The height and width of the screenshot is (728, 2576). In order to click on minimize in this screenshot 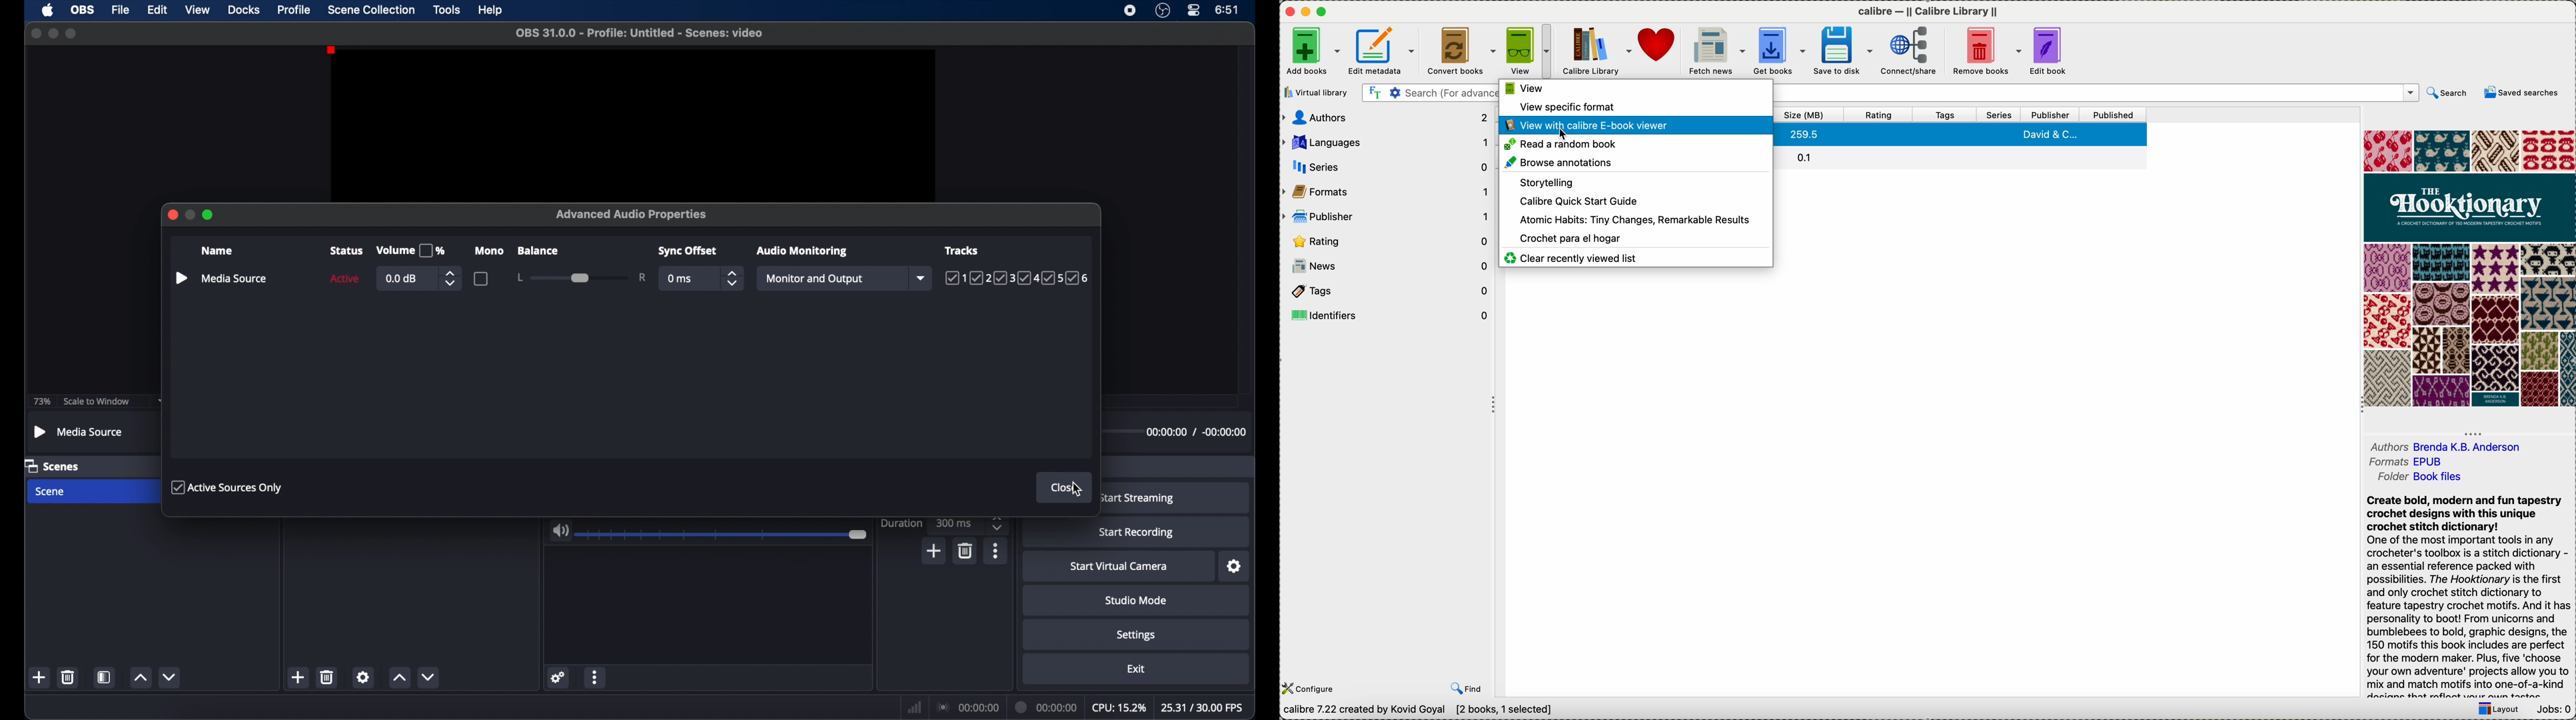, I will do `click(189, 215)`.